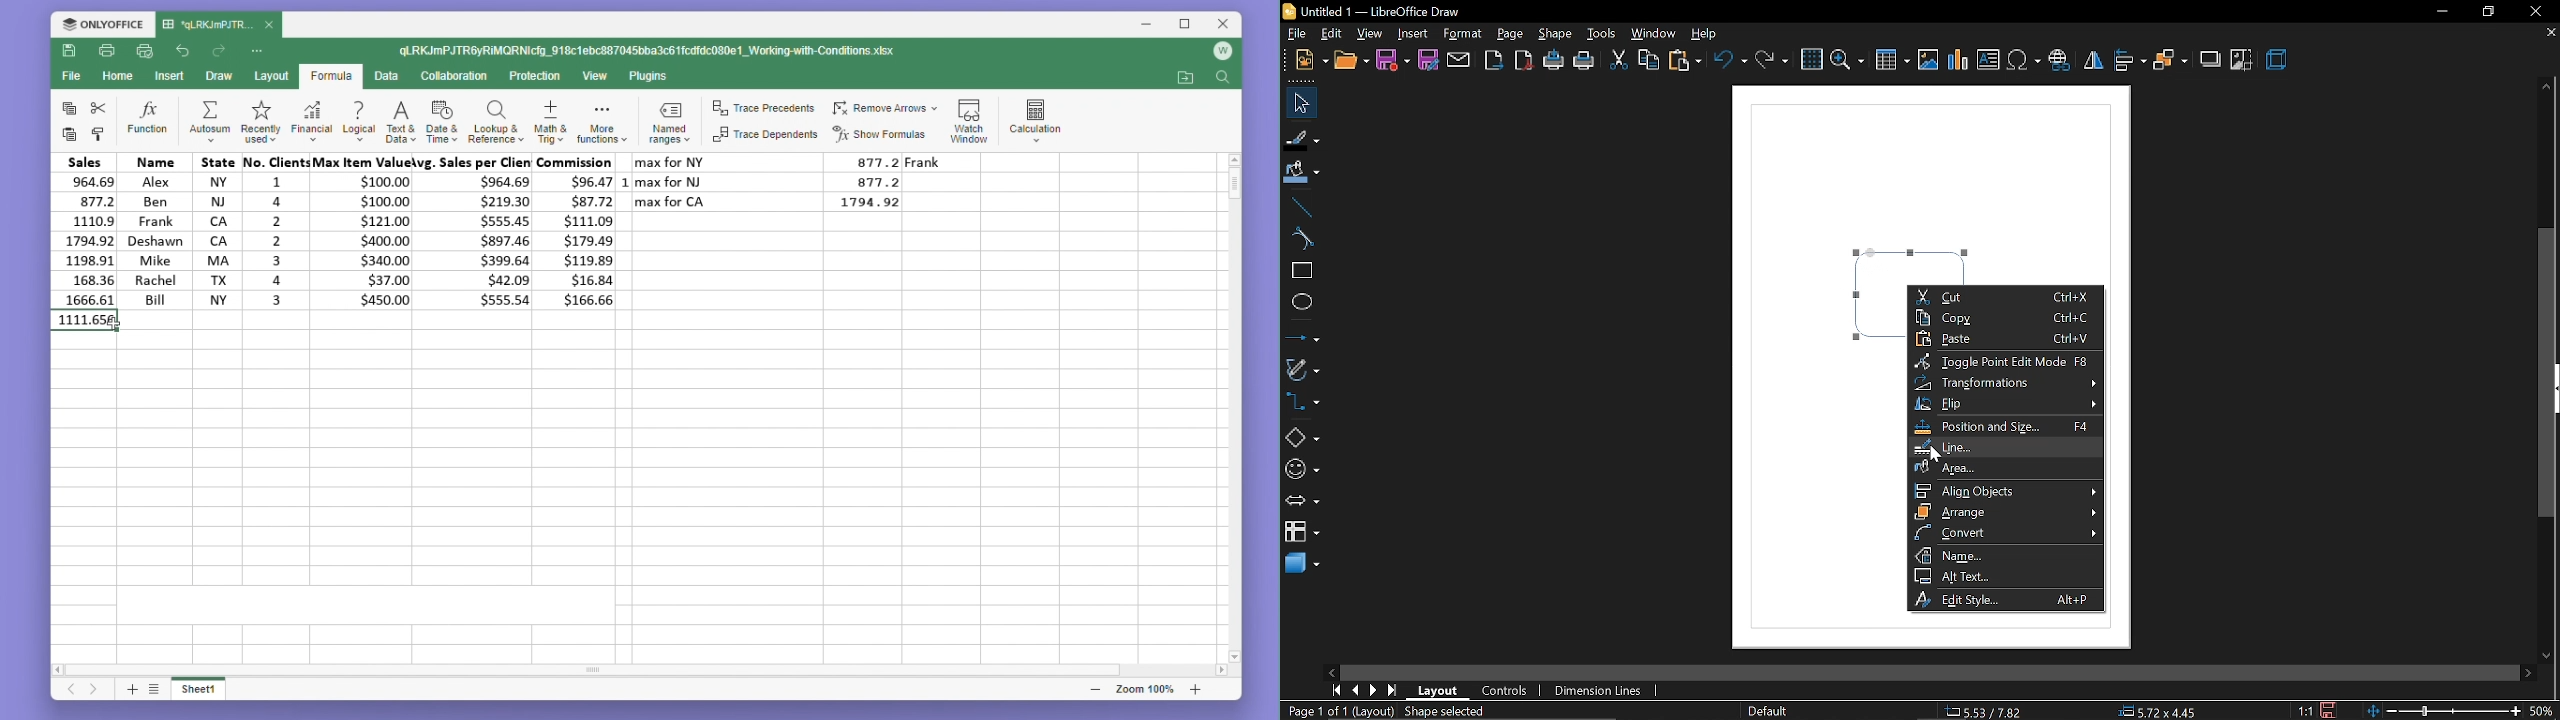 The image size is (2576, 728). What do you see at coordinates (766, 135) in the screenshot?
I see `Trace dependents` at bounding box center [766, 135].